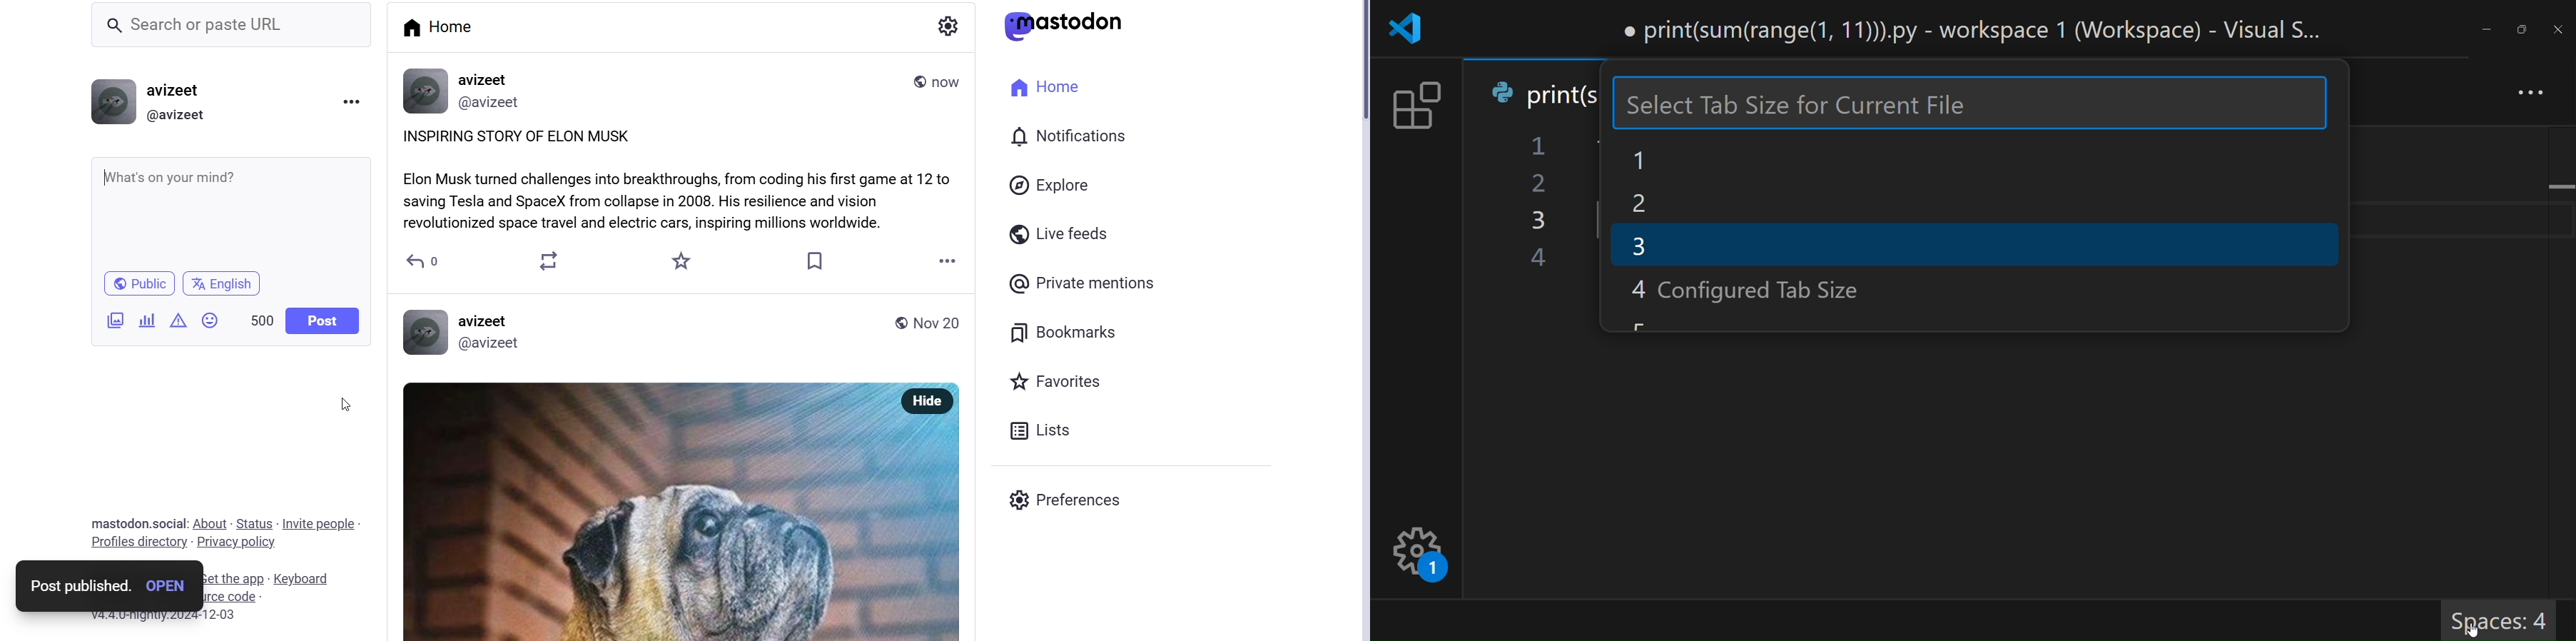 This screenshot has height=644, width=2576. Describe the element at coordinates (490, 343) in the screenshot. I see `@avizeet` at that location.